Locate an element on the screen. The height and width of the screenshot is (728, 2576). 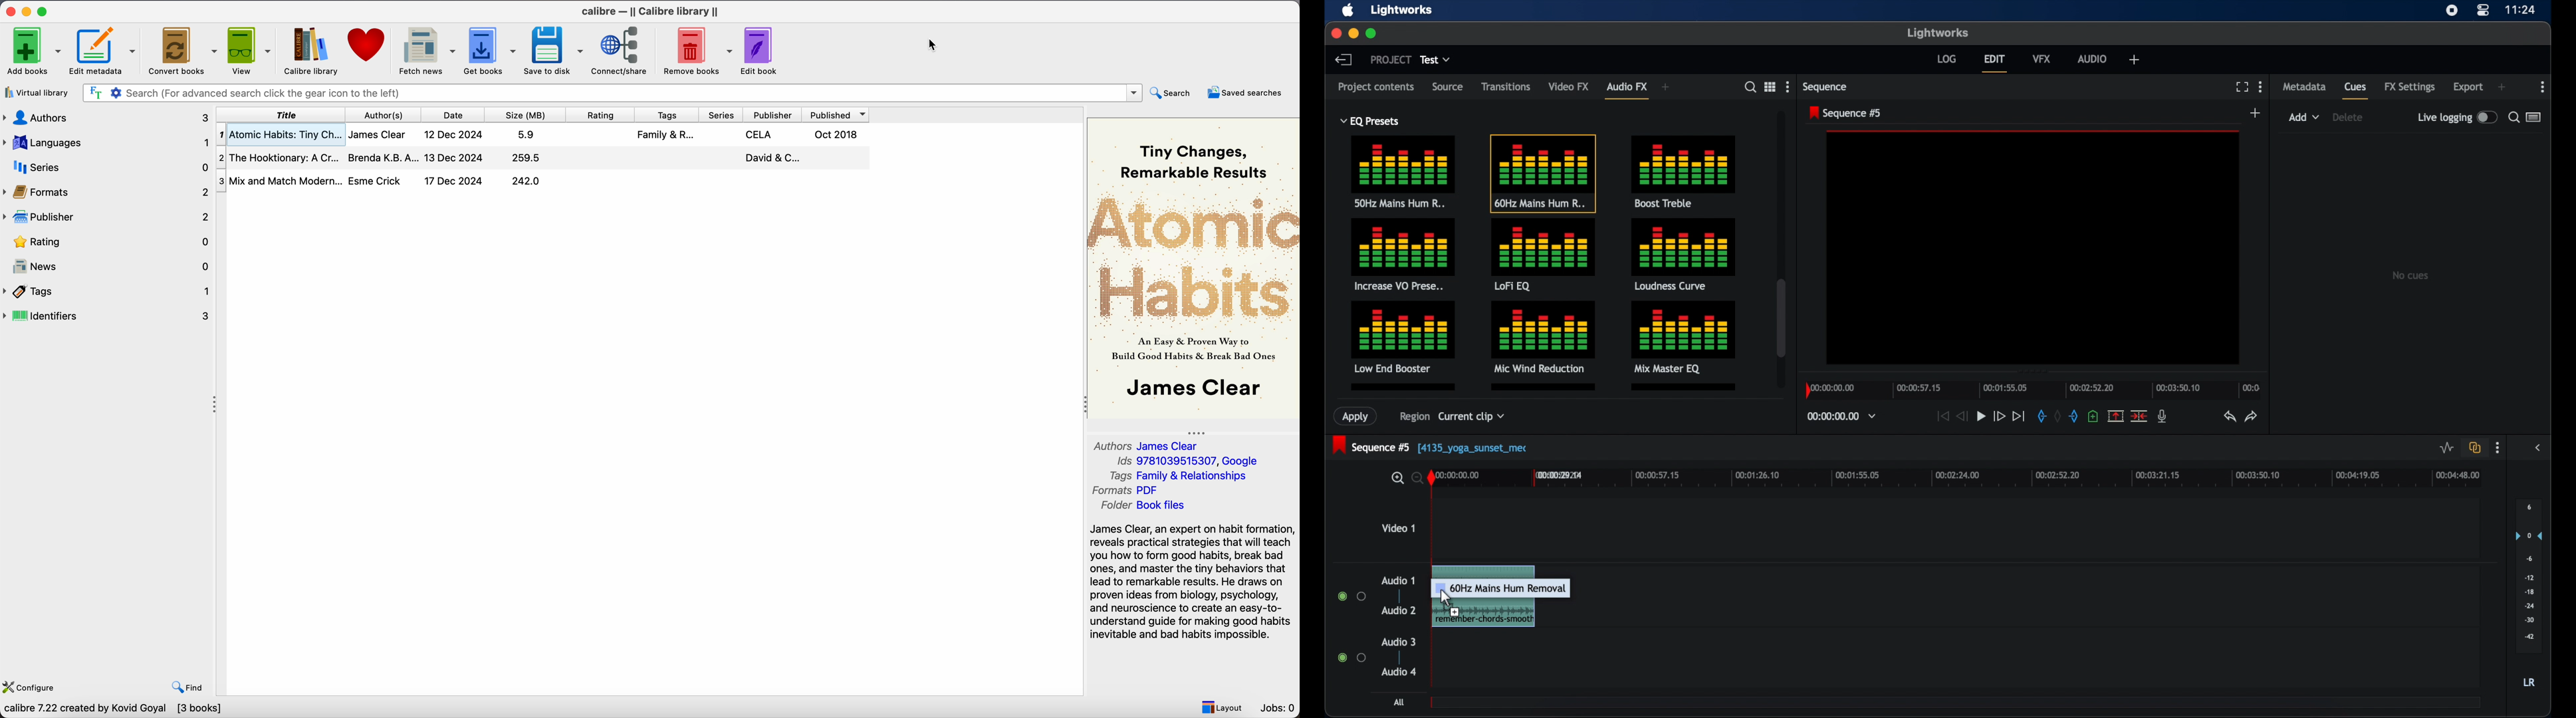
date is located at coordinates (458, 115).